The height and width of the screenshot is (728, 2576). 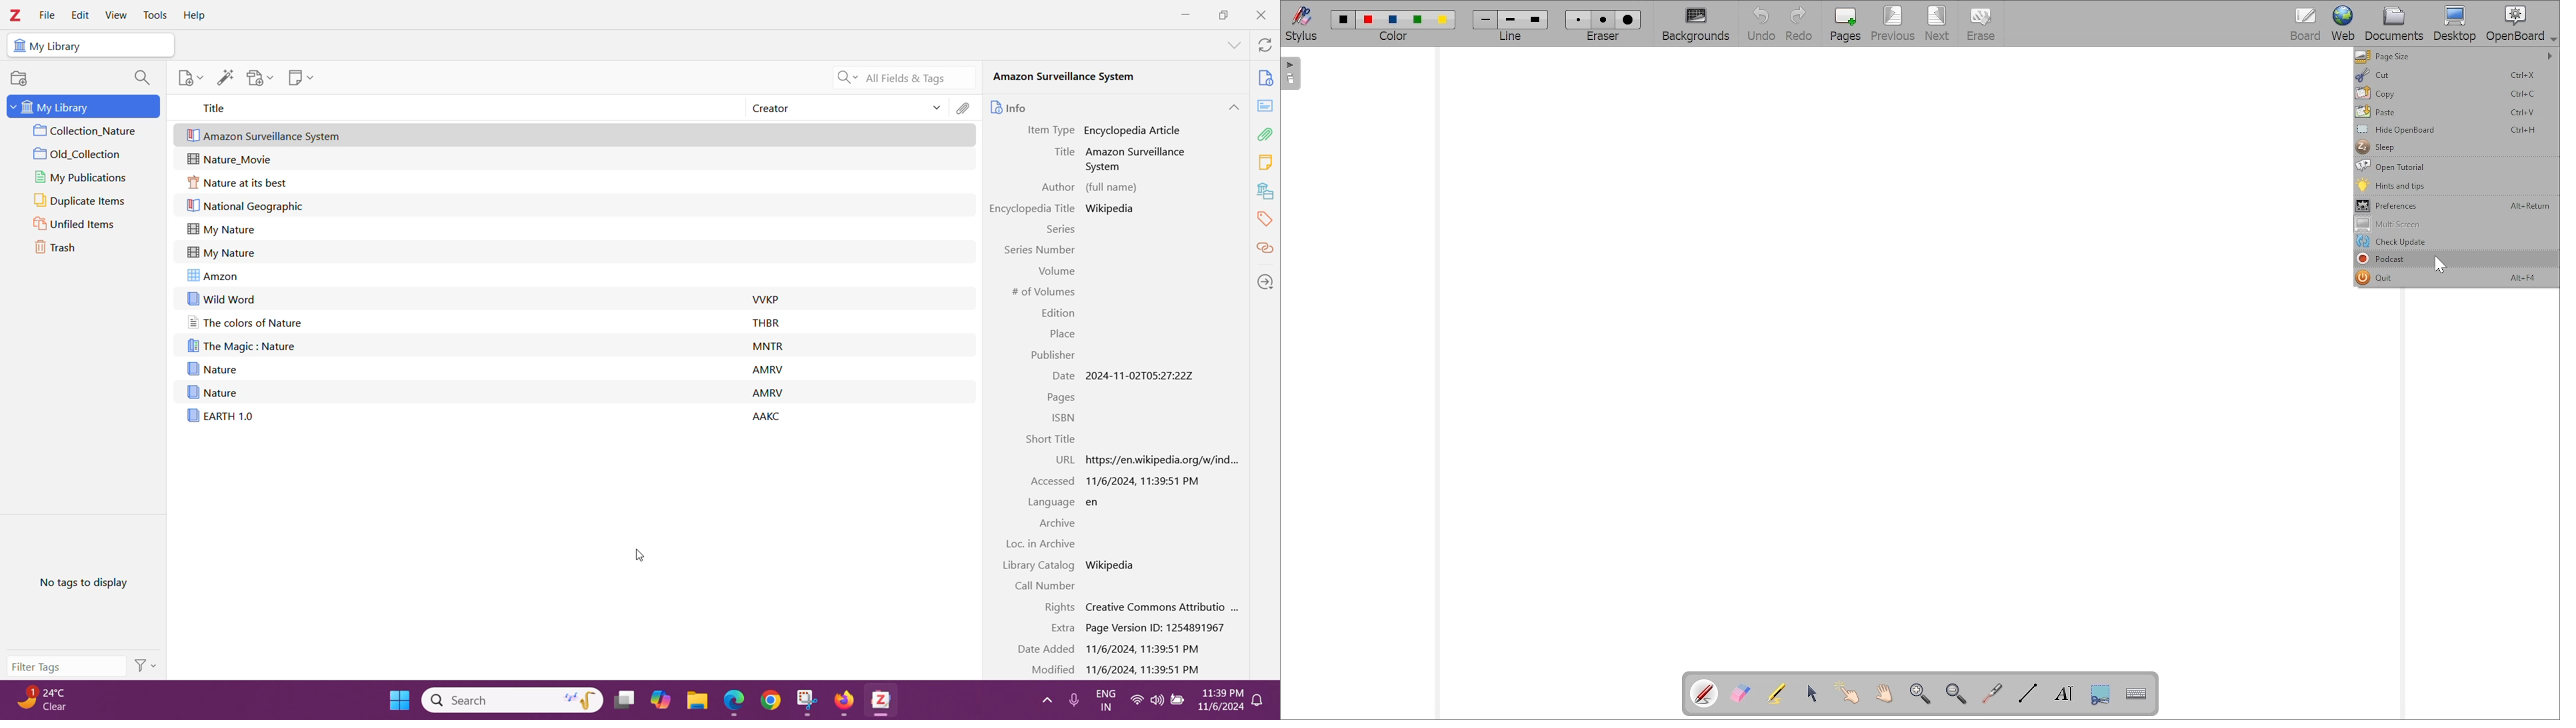 What do you see at coordinates (92, 199) in the screenshot?
I see `Duplicate Items` at bounding box center [92, 199].